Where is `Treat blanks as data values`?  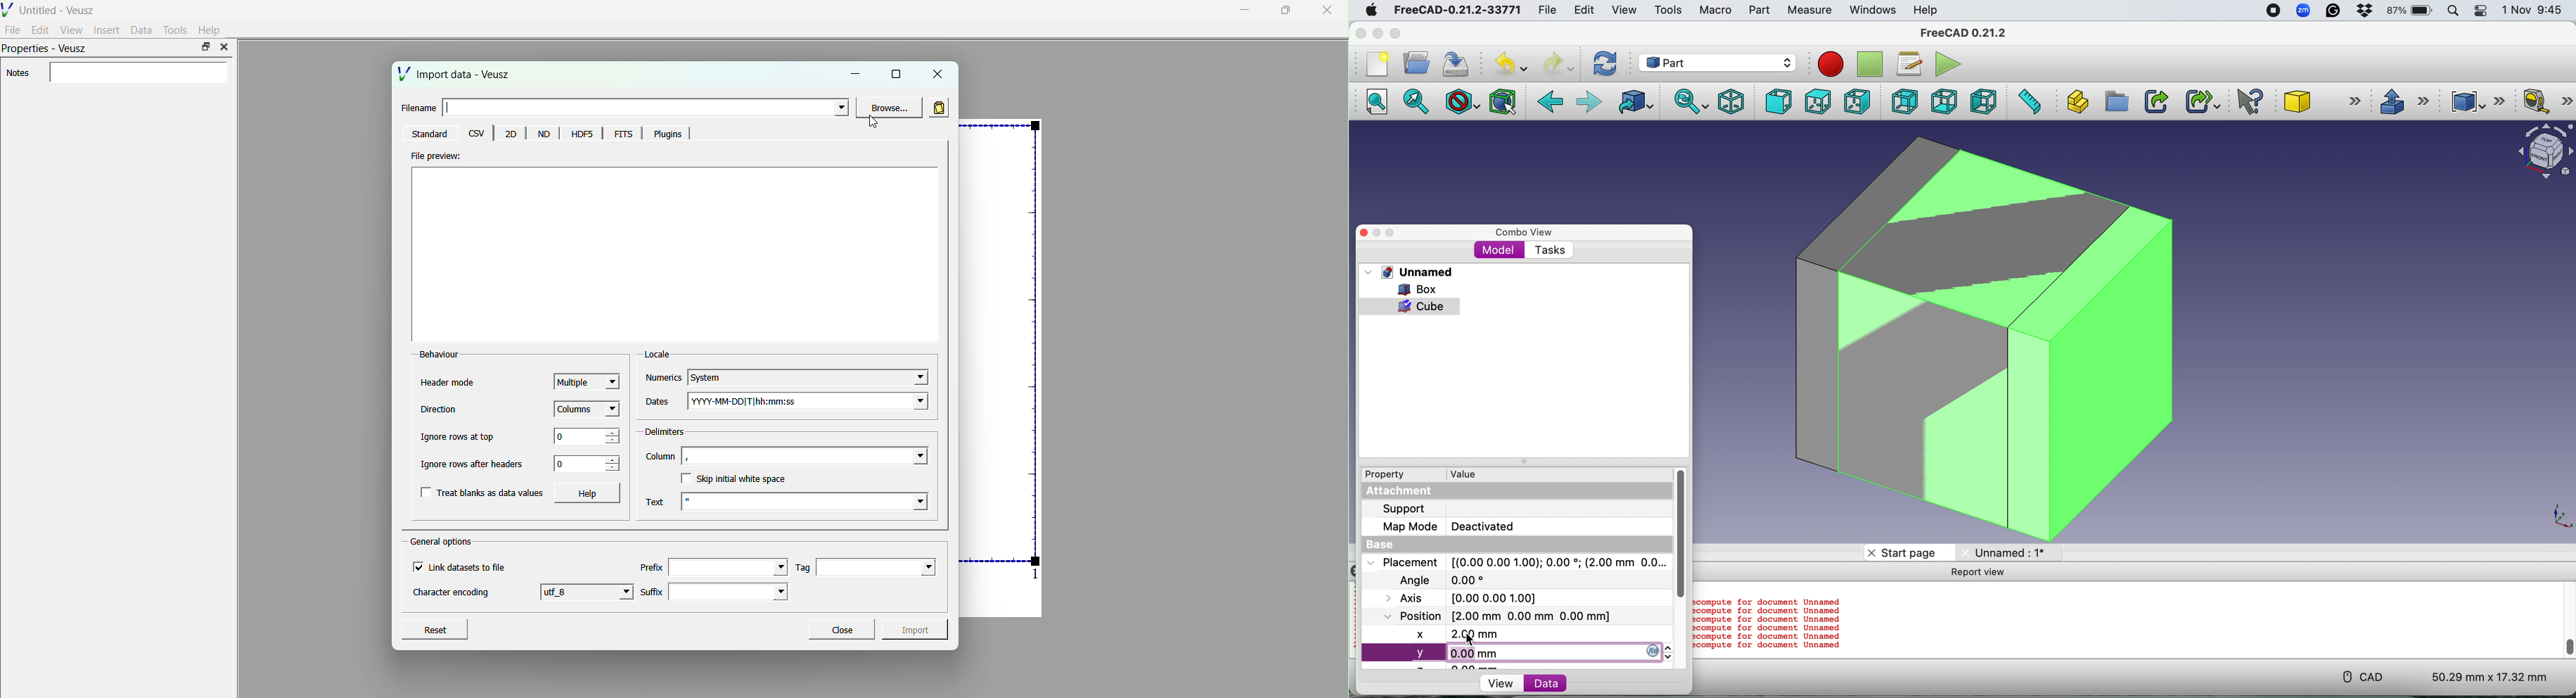
Treat blanks as data values is located at coordinates (492, 493).